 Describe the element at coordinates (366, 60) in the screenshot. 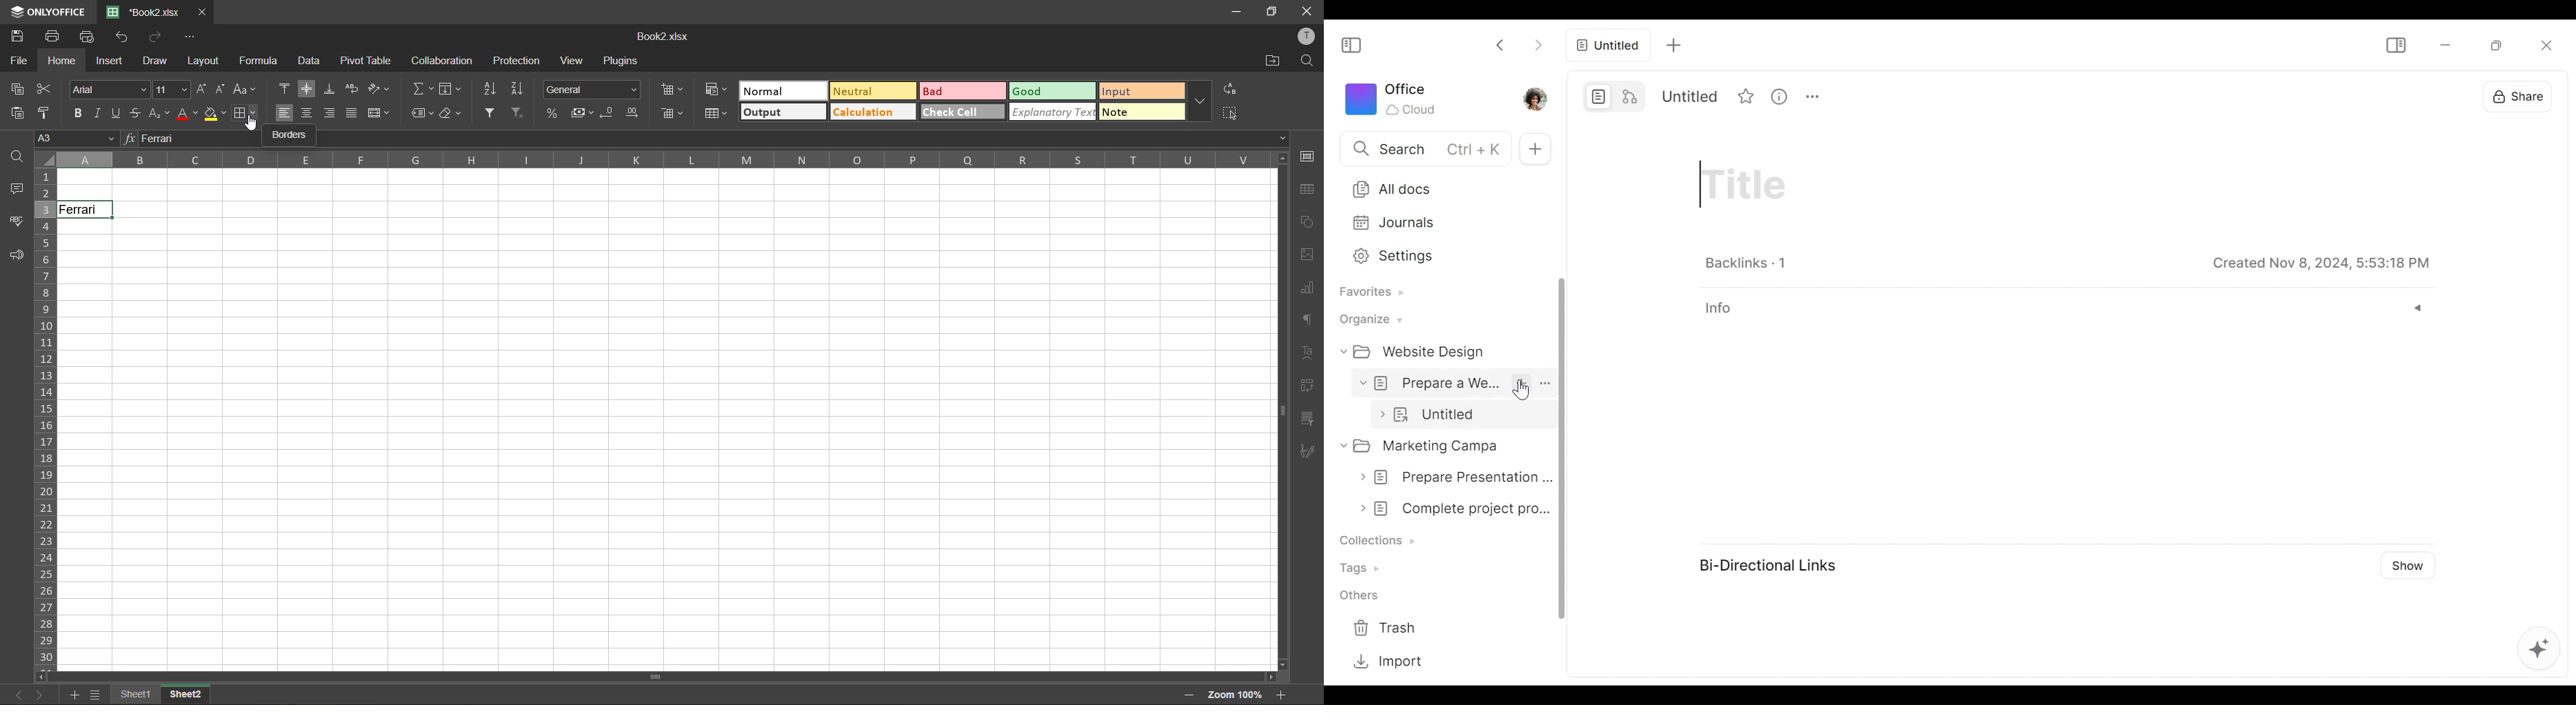

I see `pivot table` at that location.